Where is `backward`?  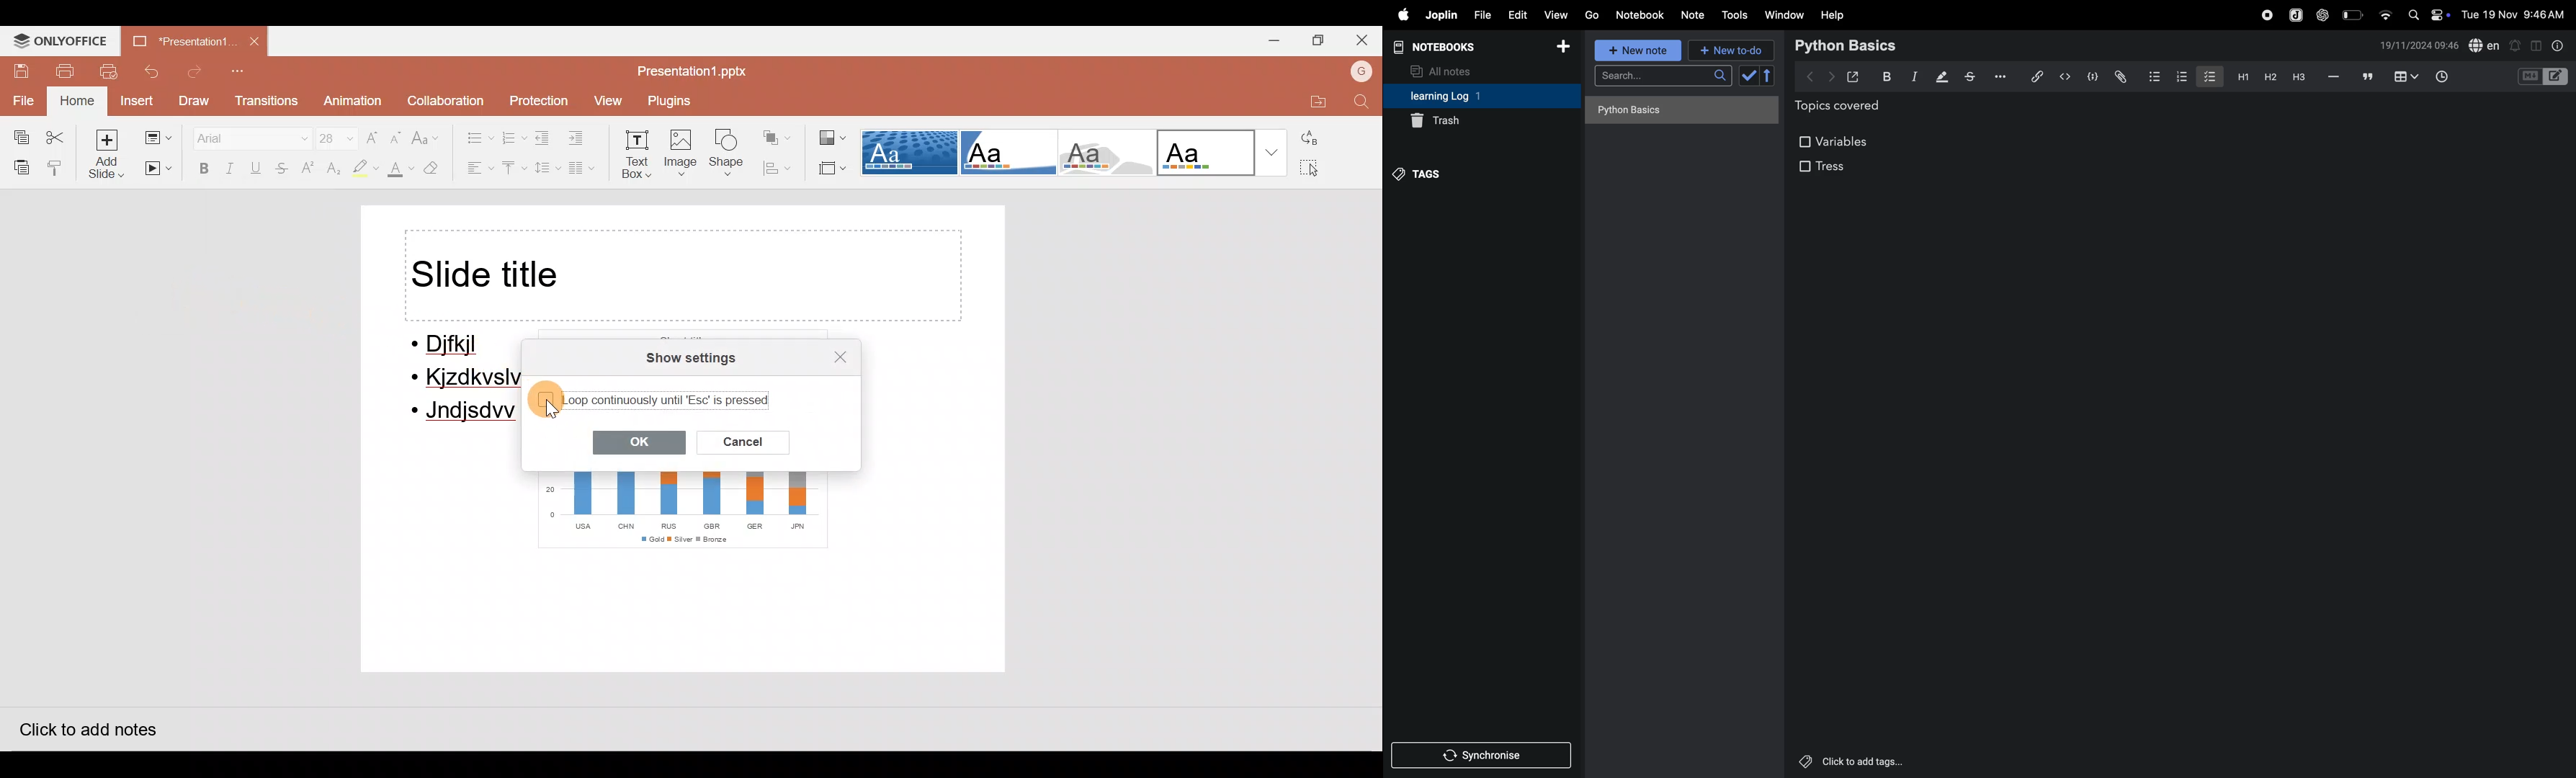 backward is located at coordinates (1811, 75).